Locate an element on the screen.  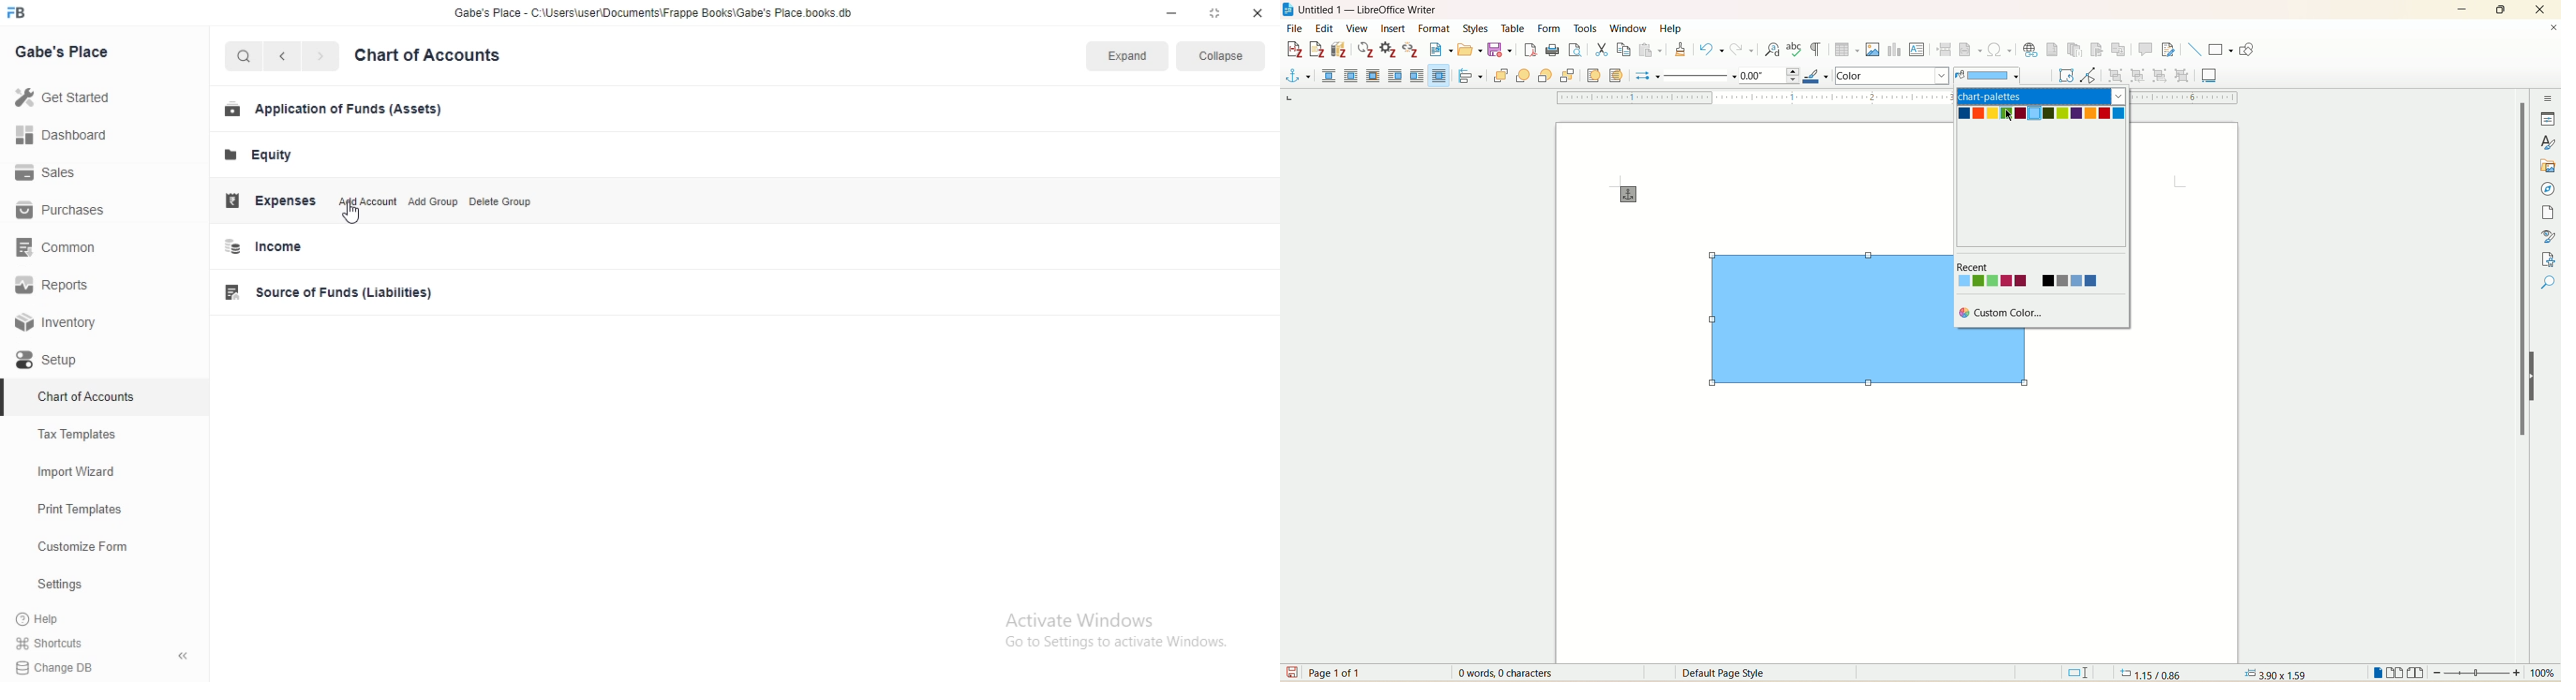
front one is located at coordinates (1525, 75).